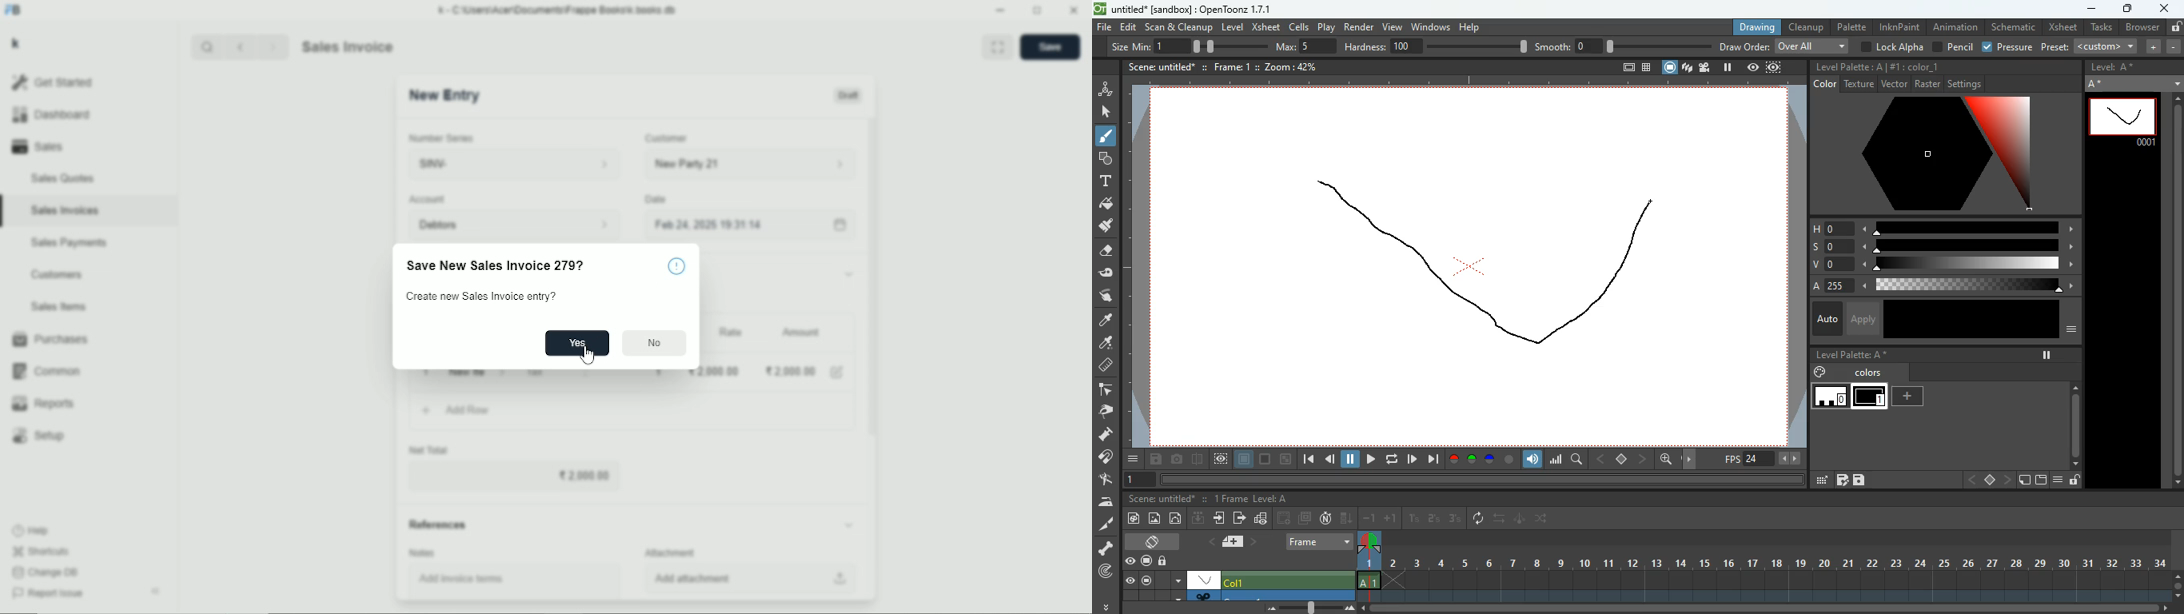 The height and width of the screenshot is (616, 2184). I want to click on maximize, so click(2126, 10).